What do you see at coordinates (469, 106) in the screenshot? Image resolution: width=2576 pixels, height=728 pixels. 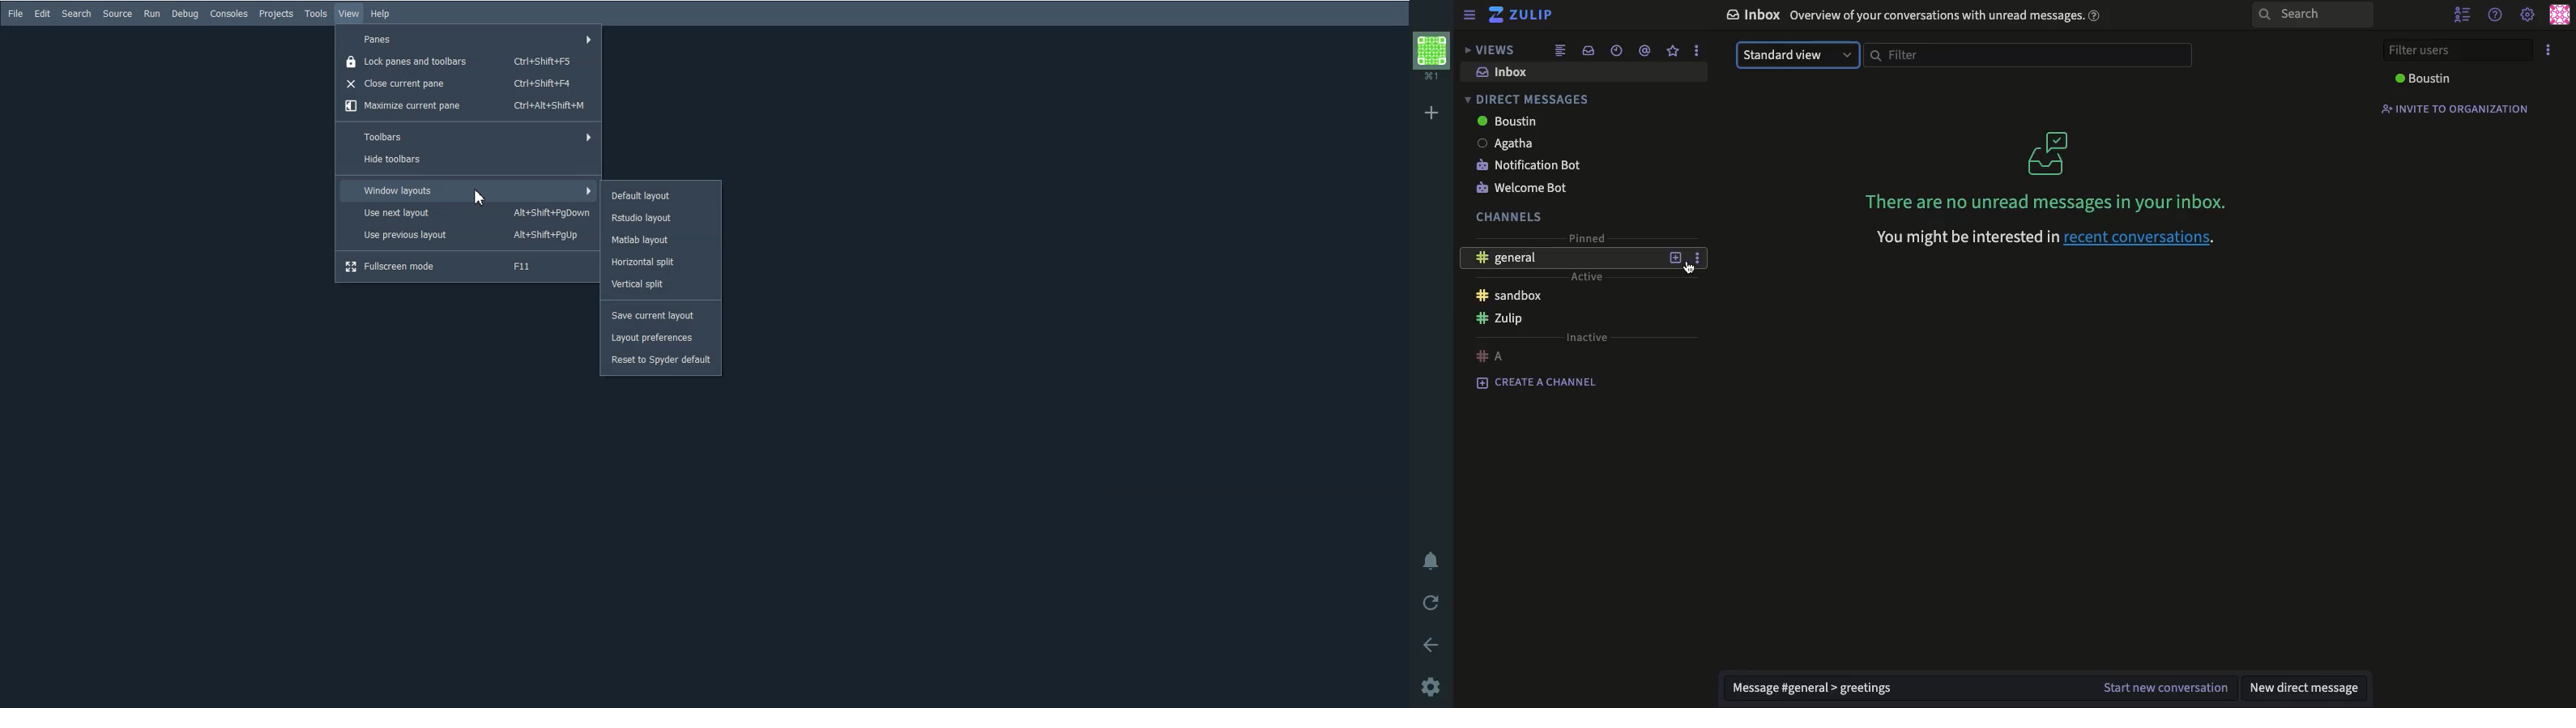 I see `Maximize current pane` at bounding box center [469, 106].